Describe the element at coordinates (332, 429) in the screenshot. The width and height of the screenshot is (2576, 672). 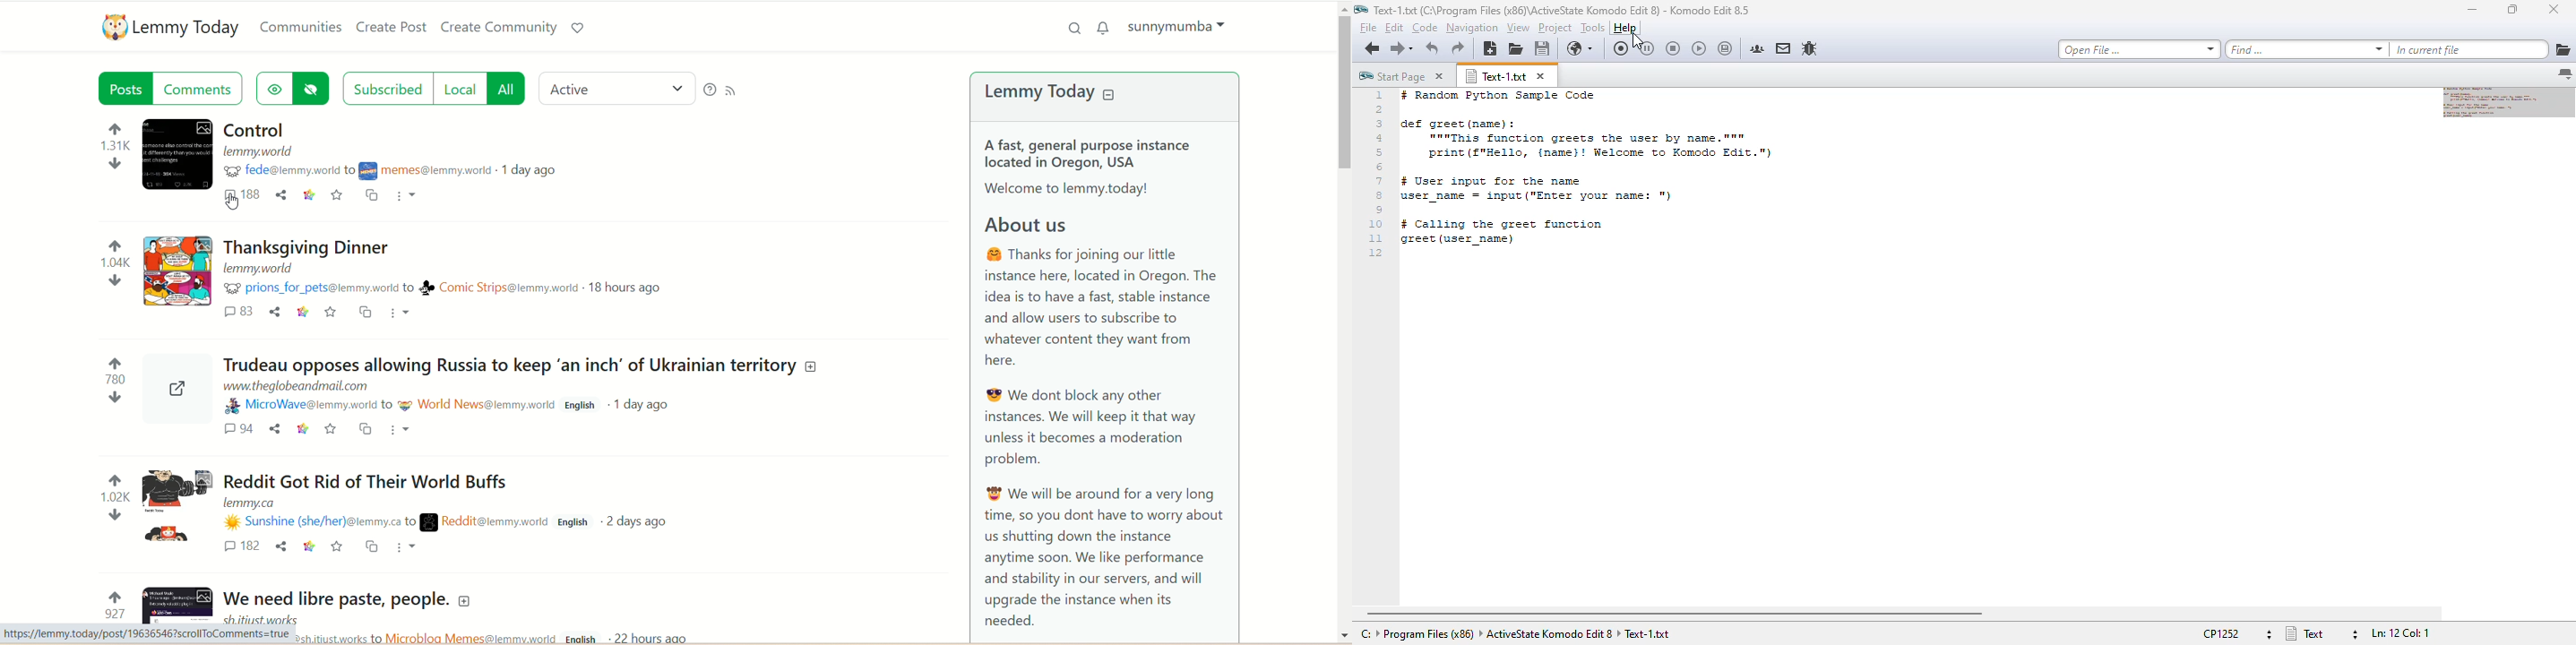
I see `save` at that location.